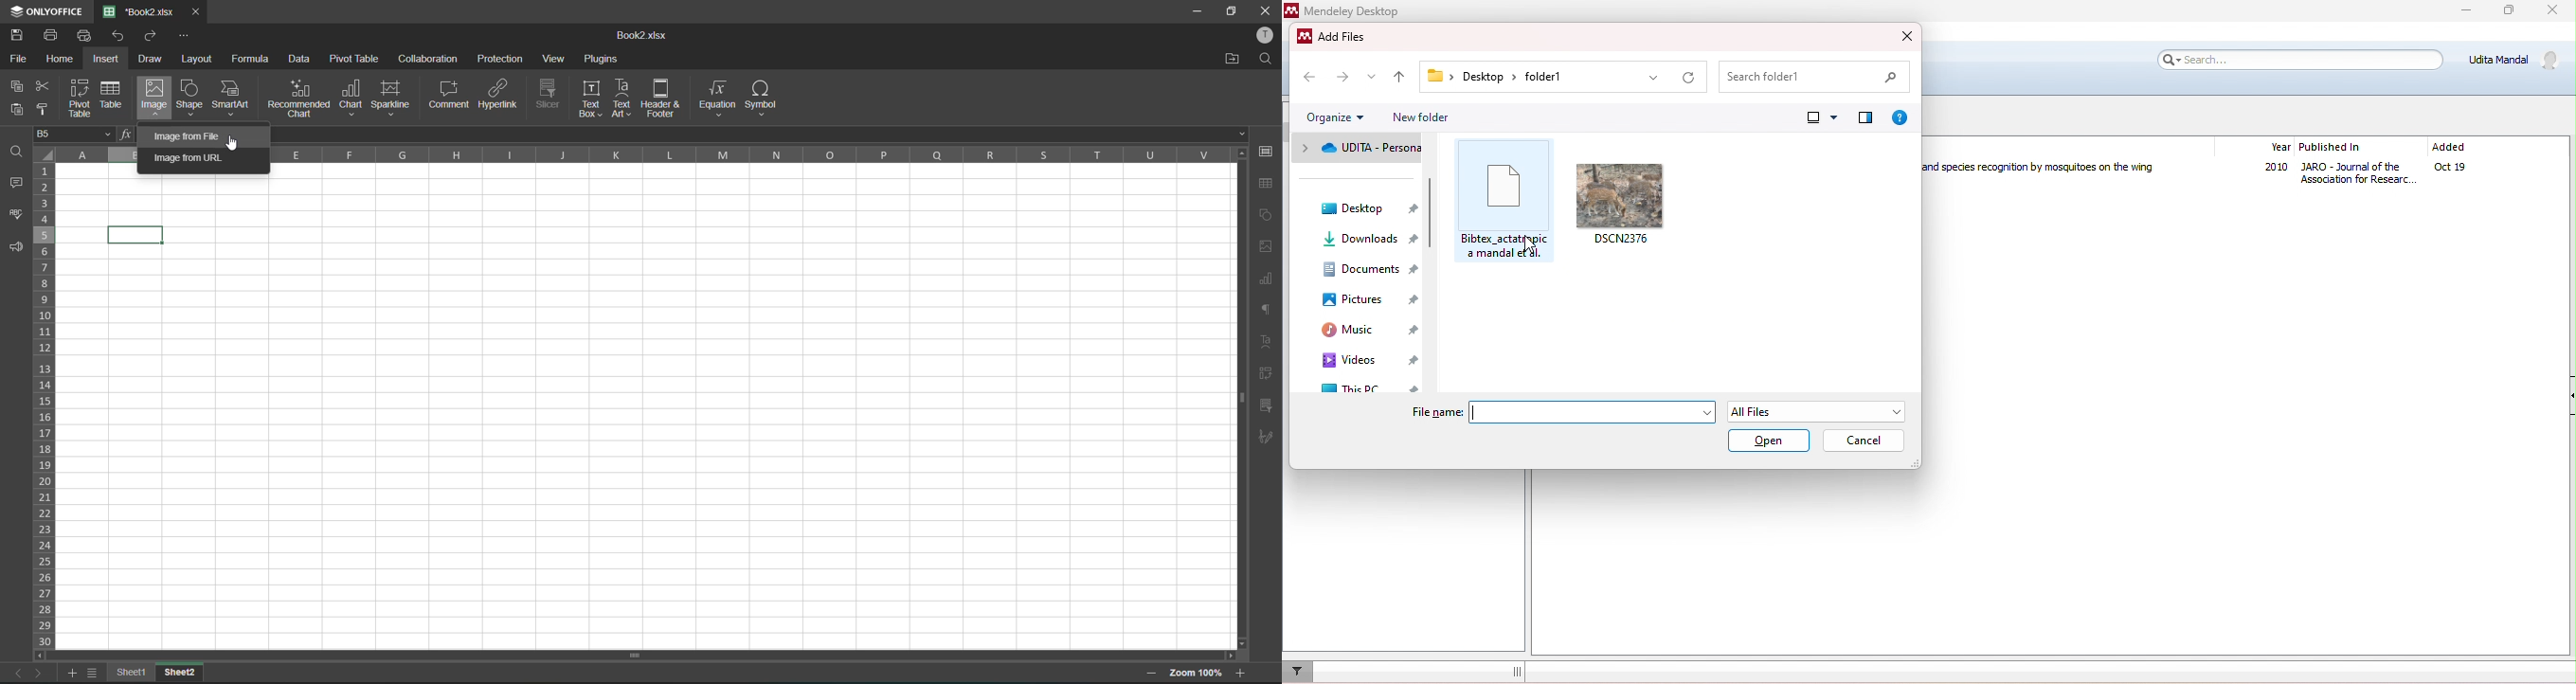  Describe the element at coordinates (1342, 36) in the screenshot. I see `Add Files` at that location.